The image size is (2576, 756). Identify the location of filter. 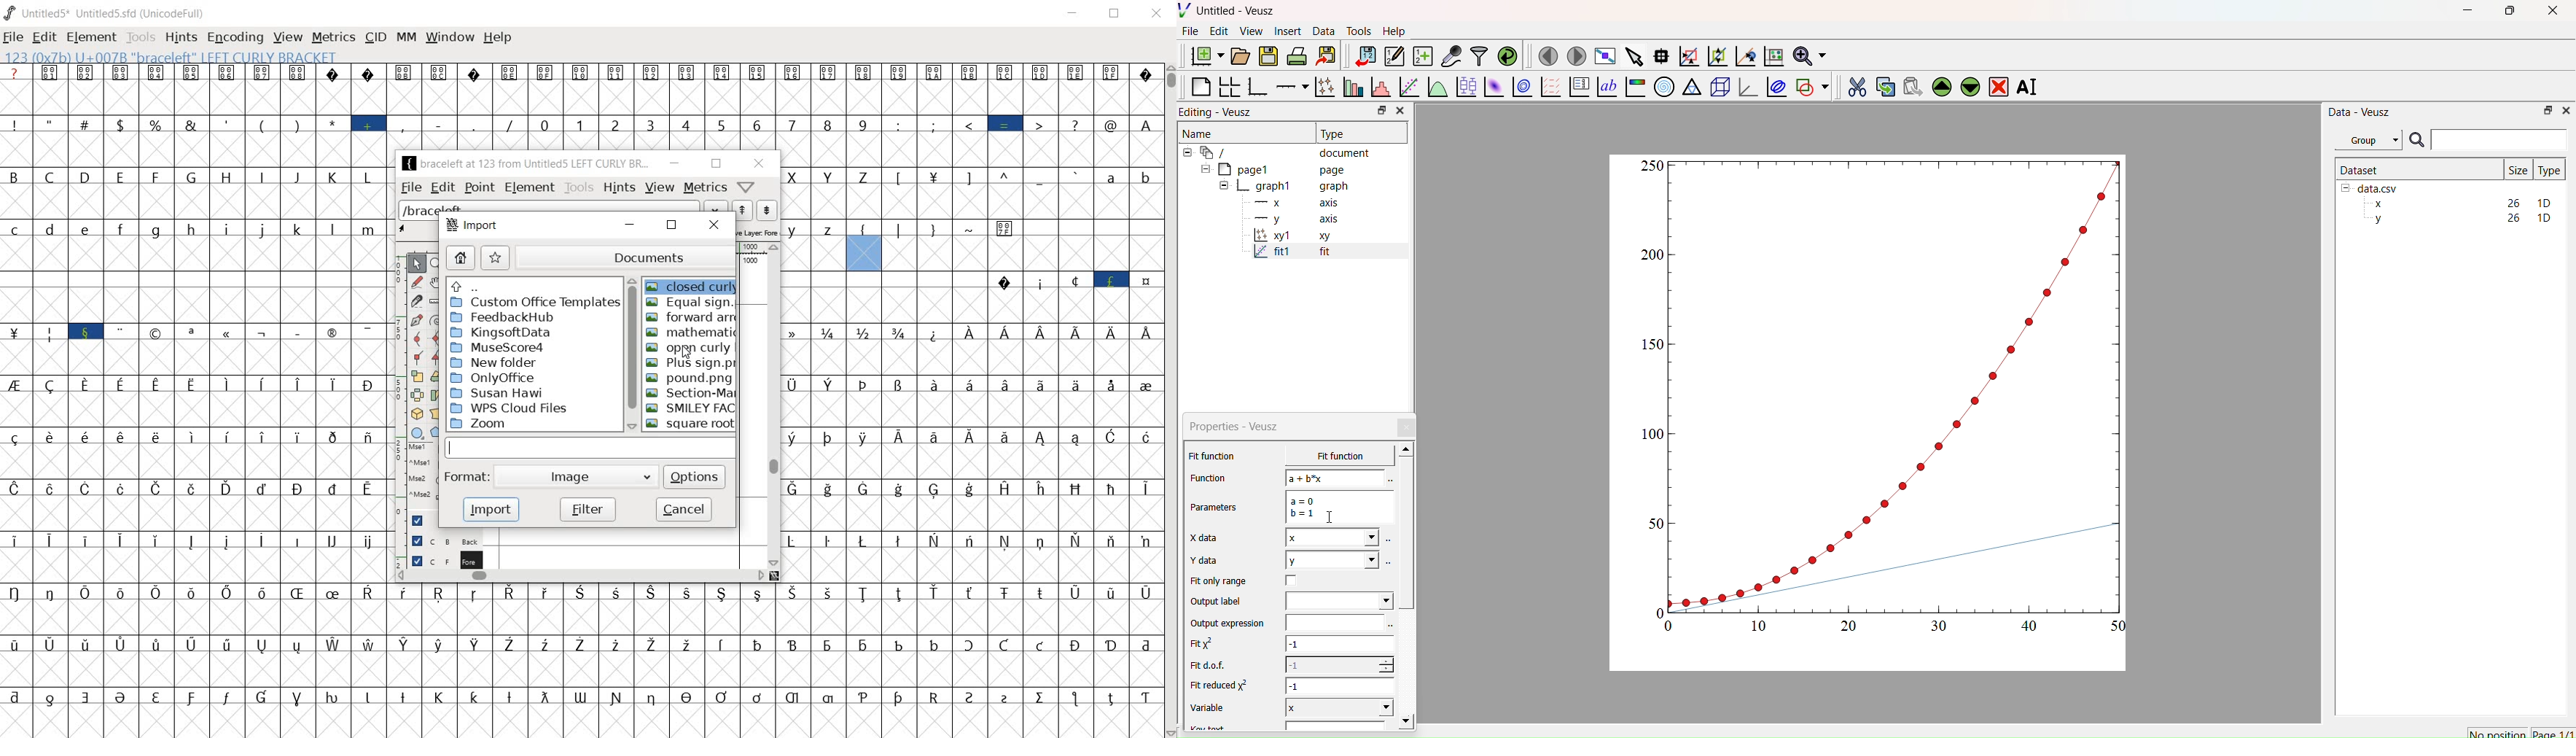
(587, 508).